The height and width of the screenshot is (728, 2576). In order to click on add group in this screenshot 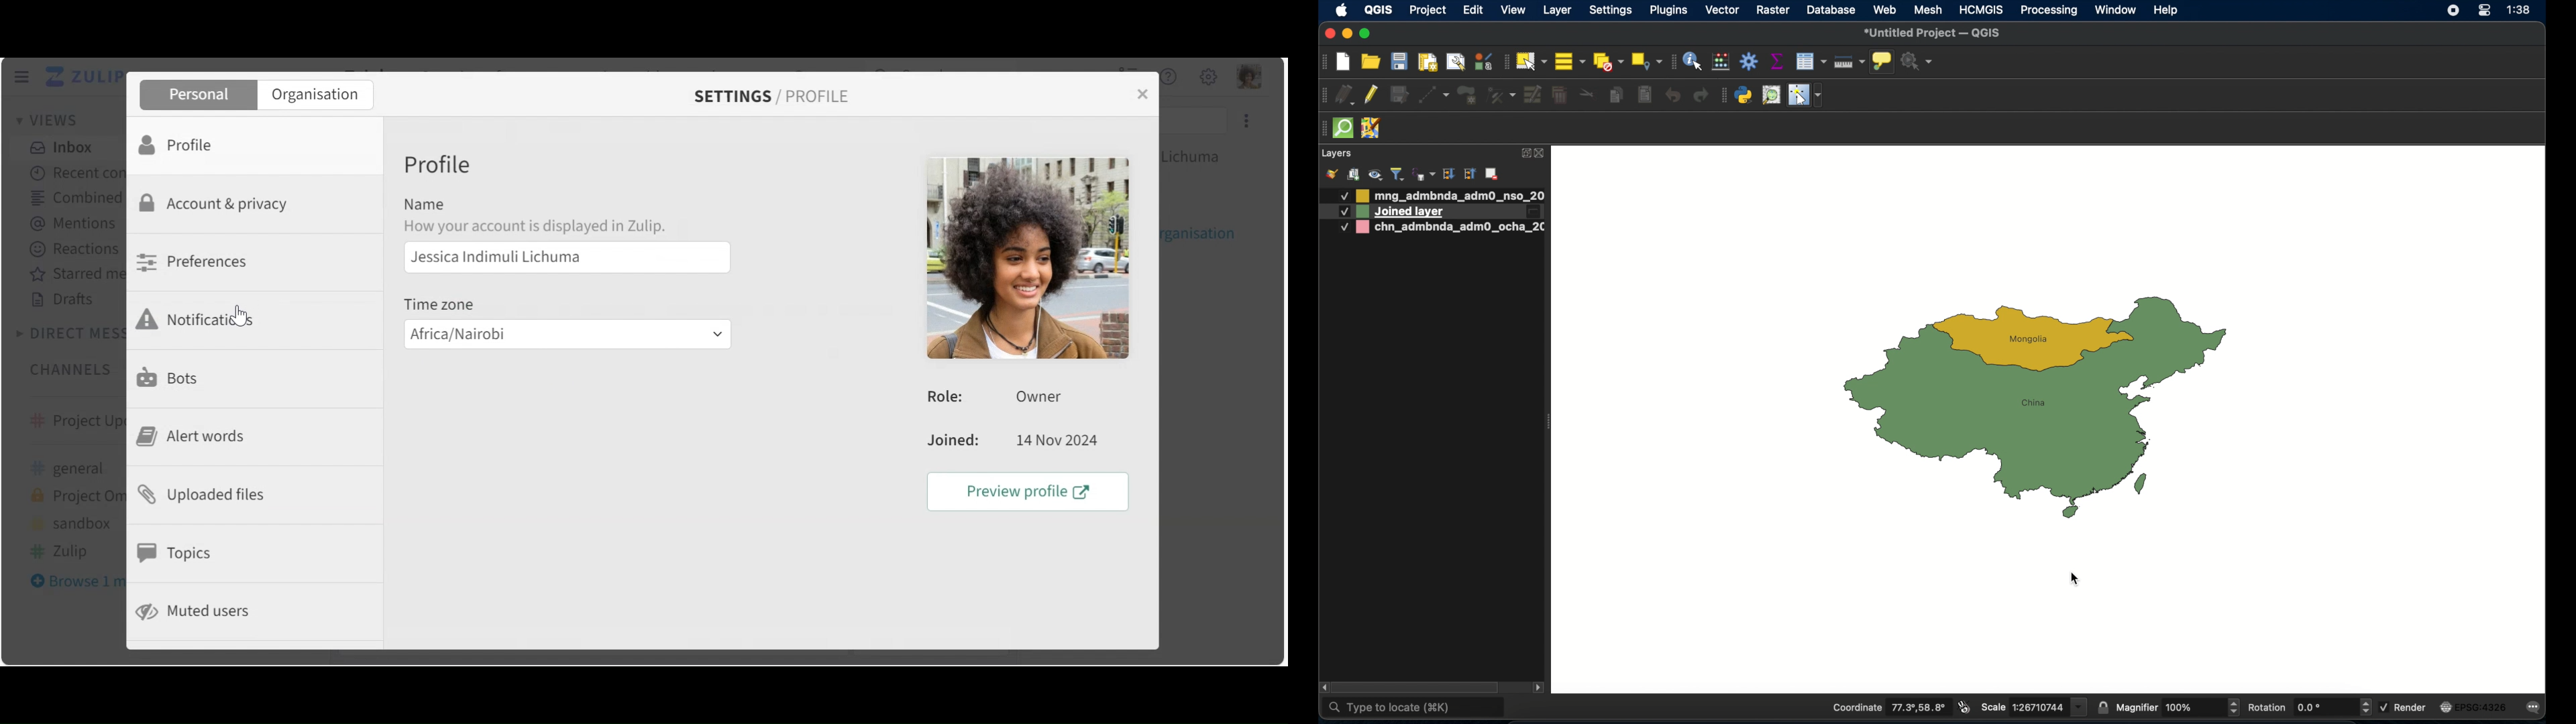, I will do `click(1354, 175)`.